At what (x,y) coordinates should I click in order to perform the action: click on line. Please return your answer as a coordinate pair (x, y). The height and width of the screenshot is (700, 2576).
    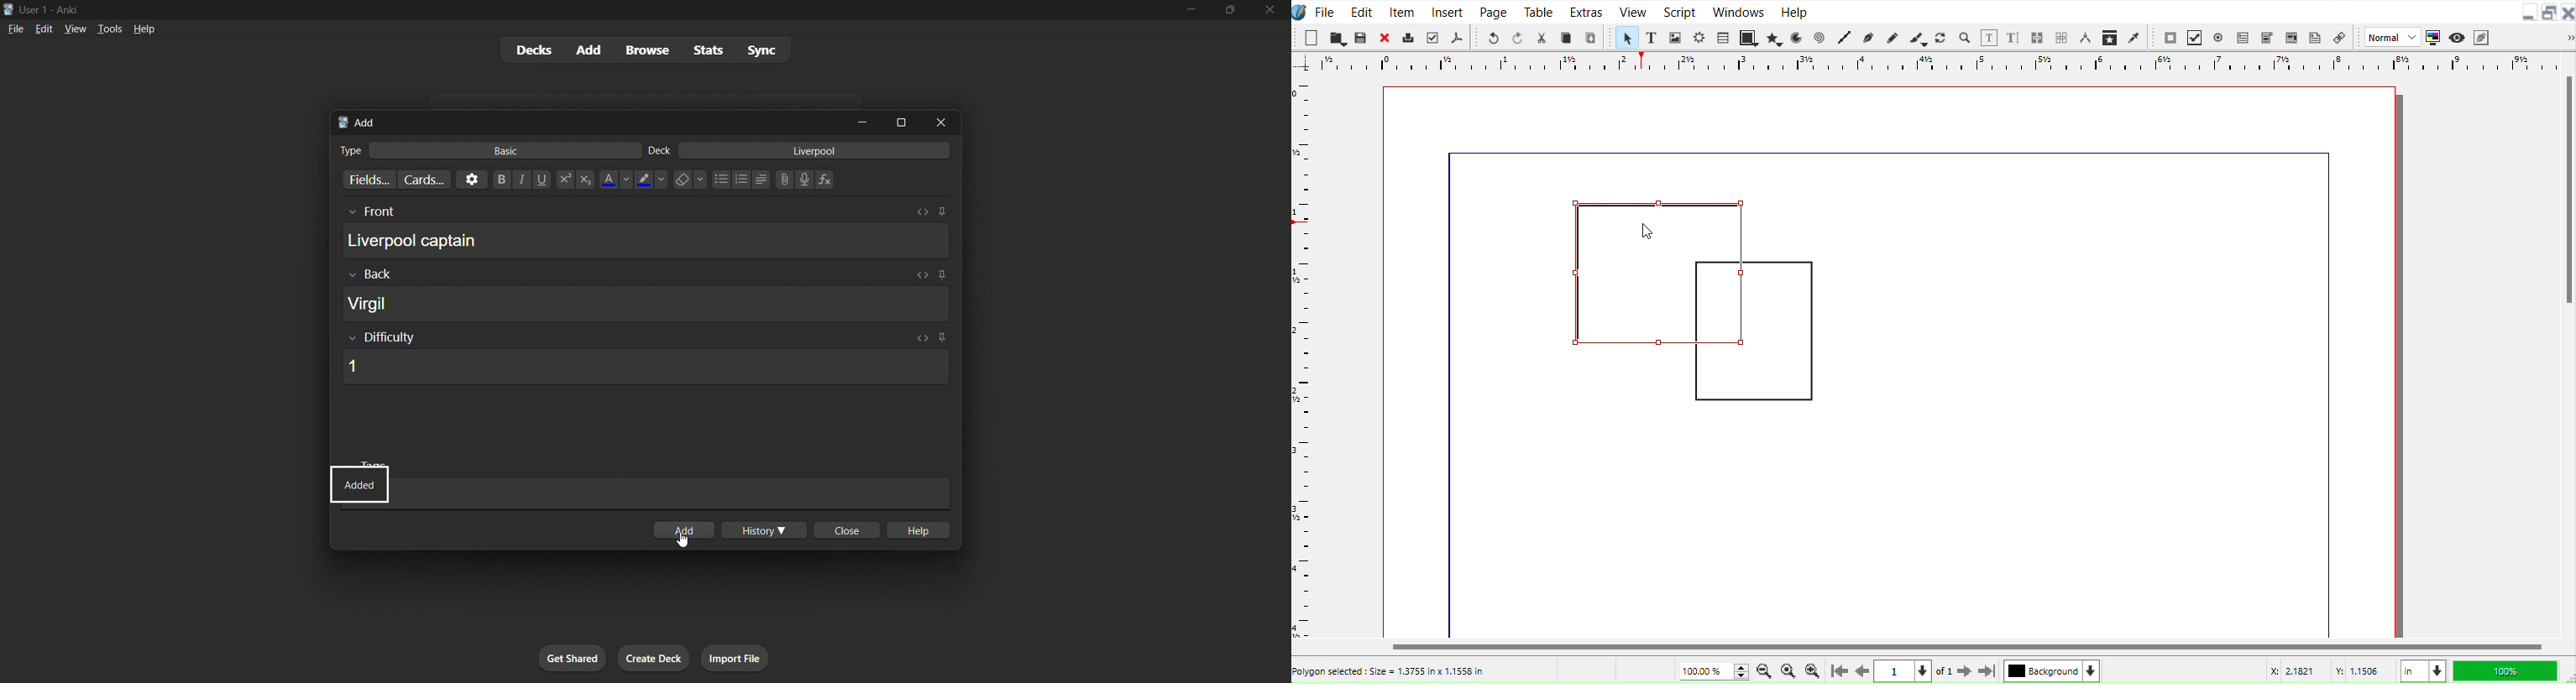
    Looking at the image, I should click on (1889, 152).